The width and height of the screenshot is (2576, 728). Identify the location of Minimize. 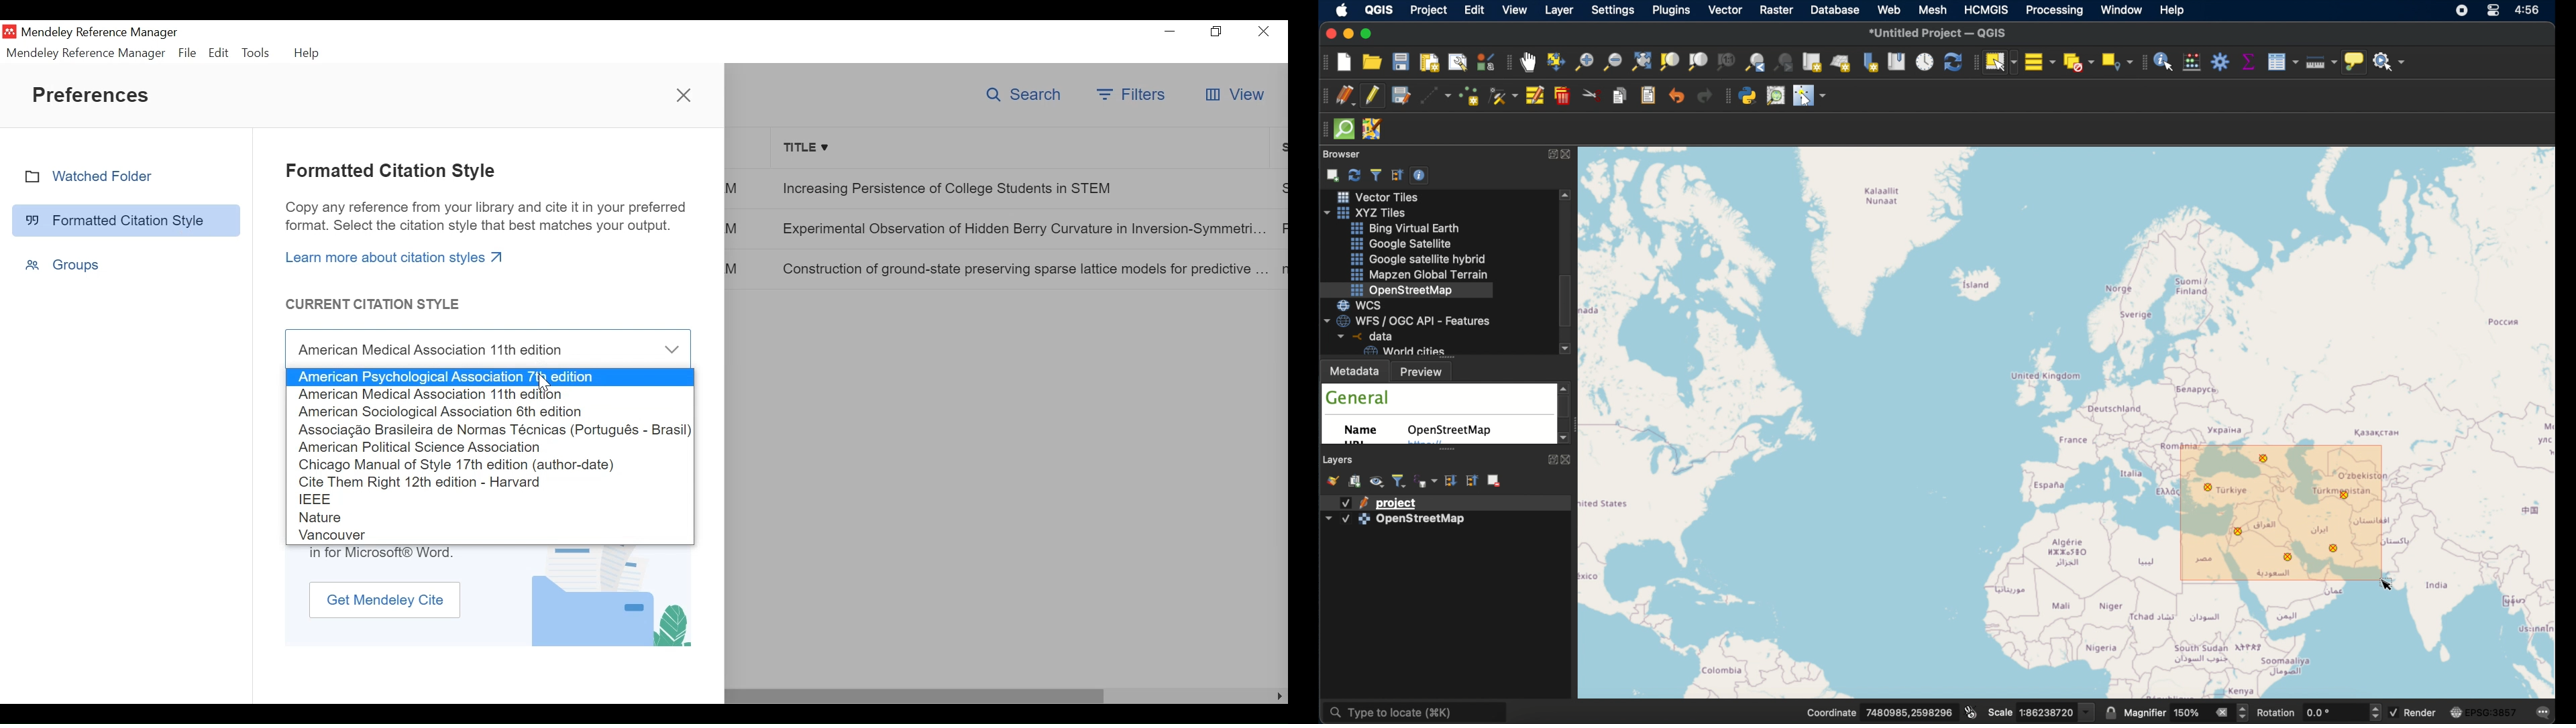
(1171, 31).